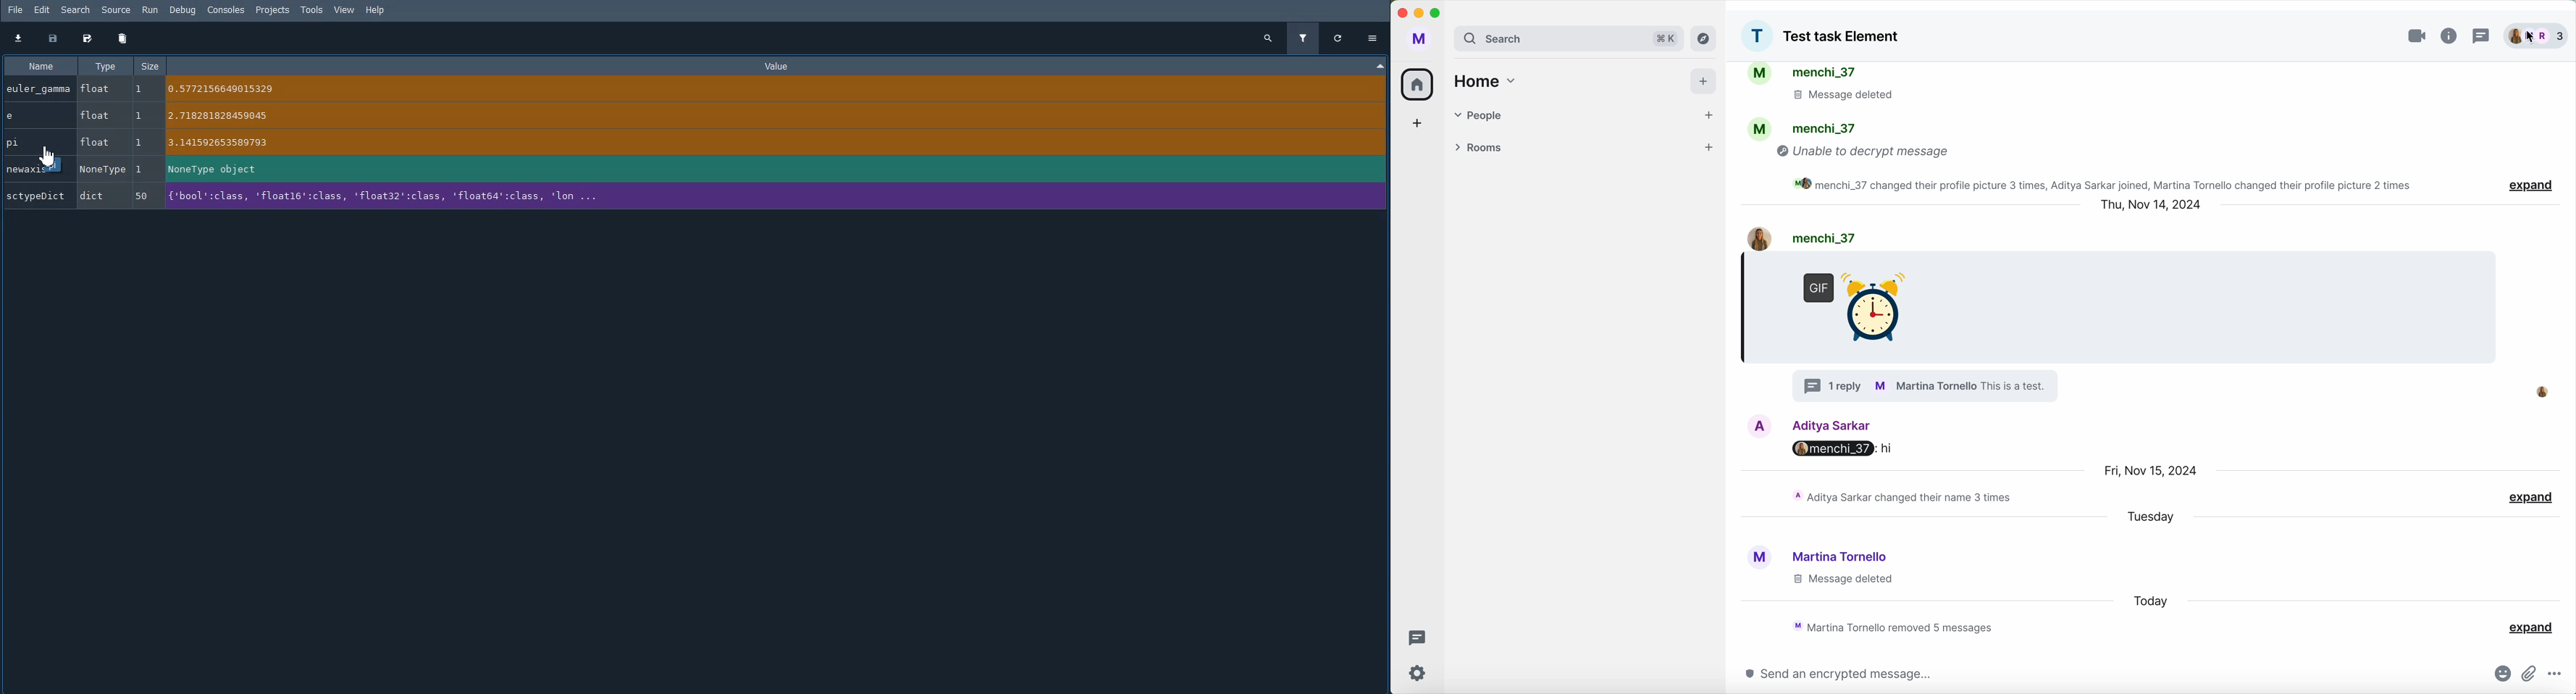 The height and width of the screenshot is (700, 2576). What do you see at coordinates (1419, 673) in the screenshot?
I see `settings` at bounding box center [1419, 673].